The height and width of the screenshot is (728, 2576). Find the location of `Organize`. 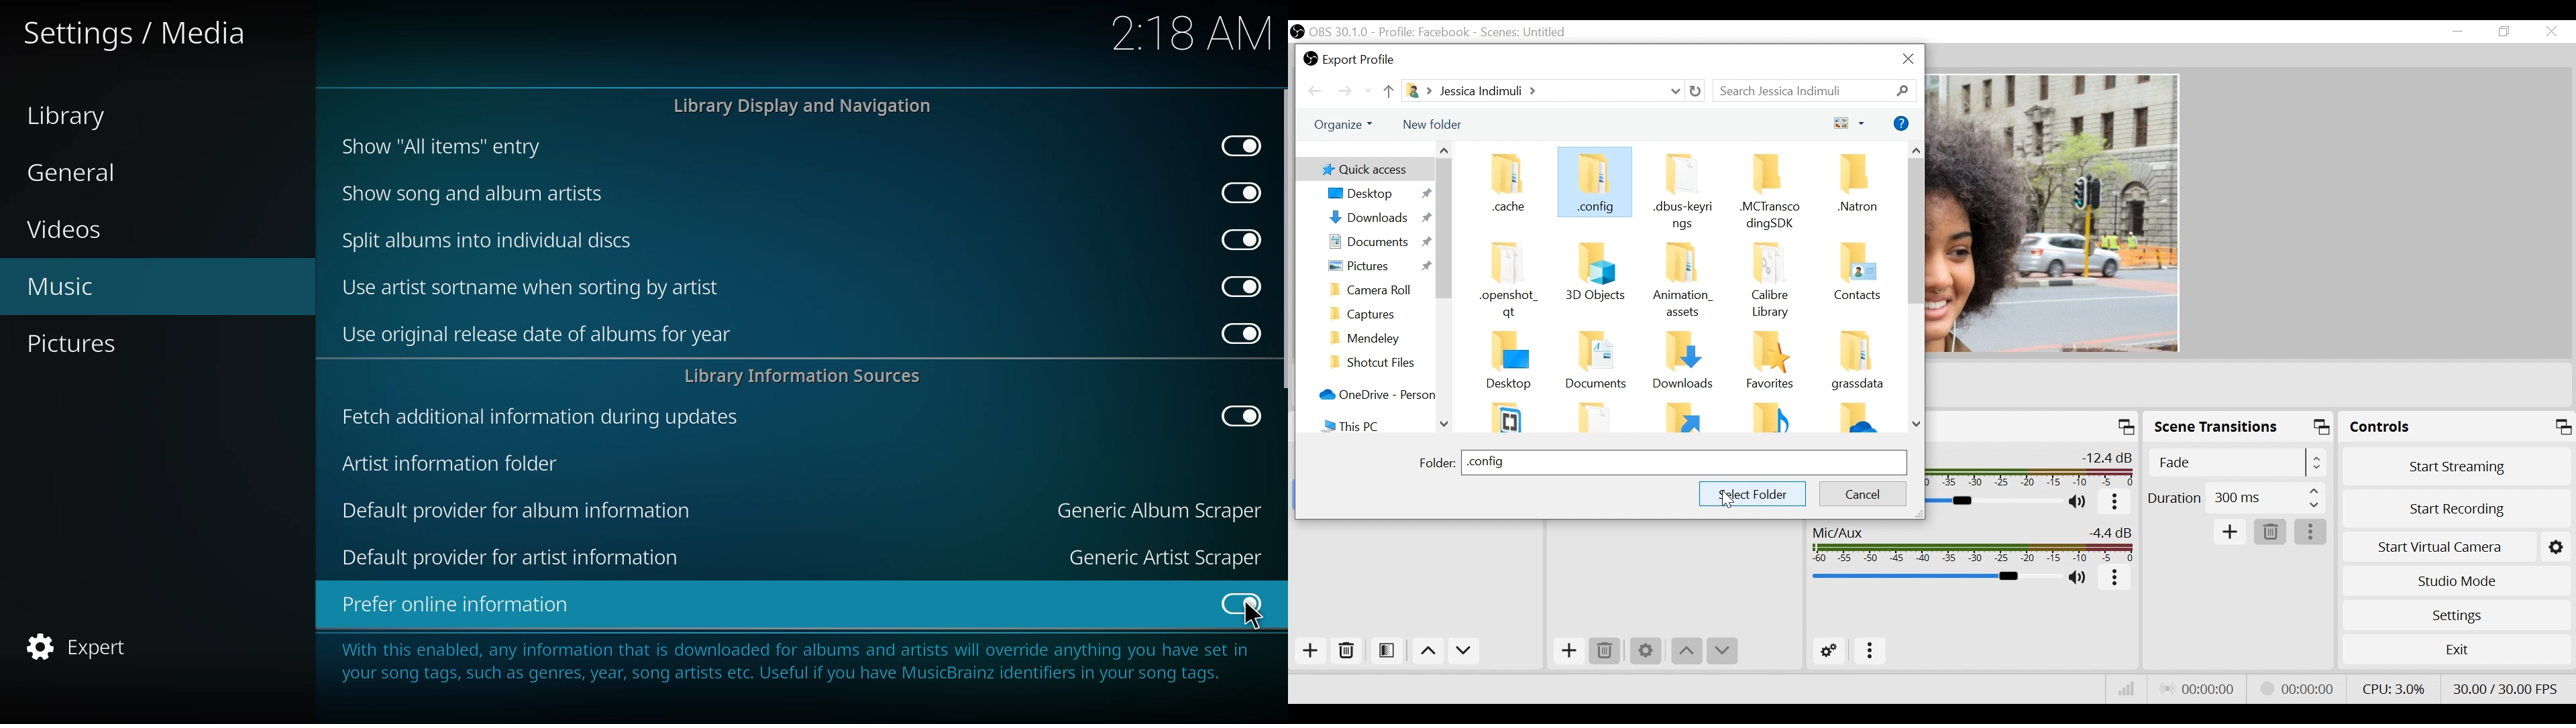

Organize is located at coordinates (1347, 125).